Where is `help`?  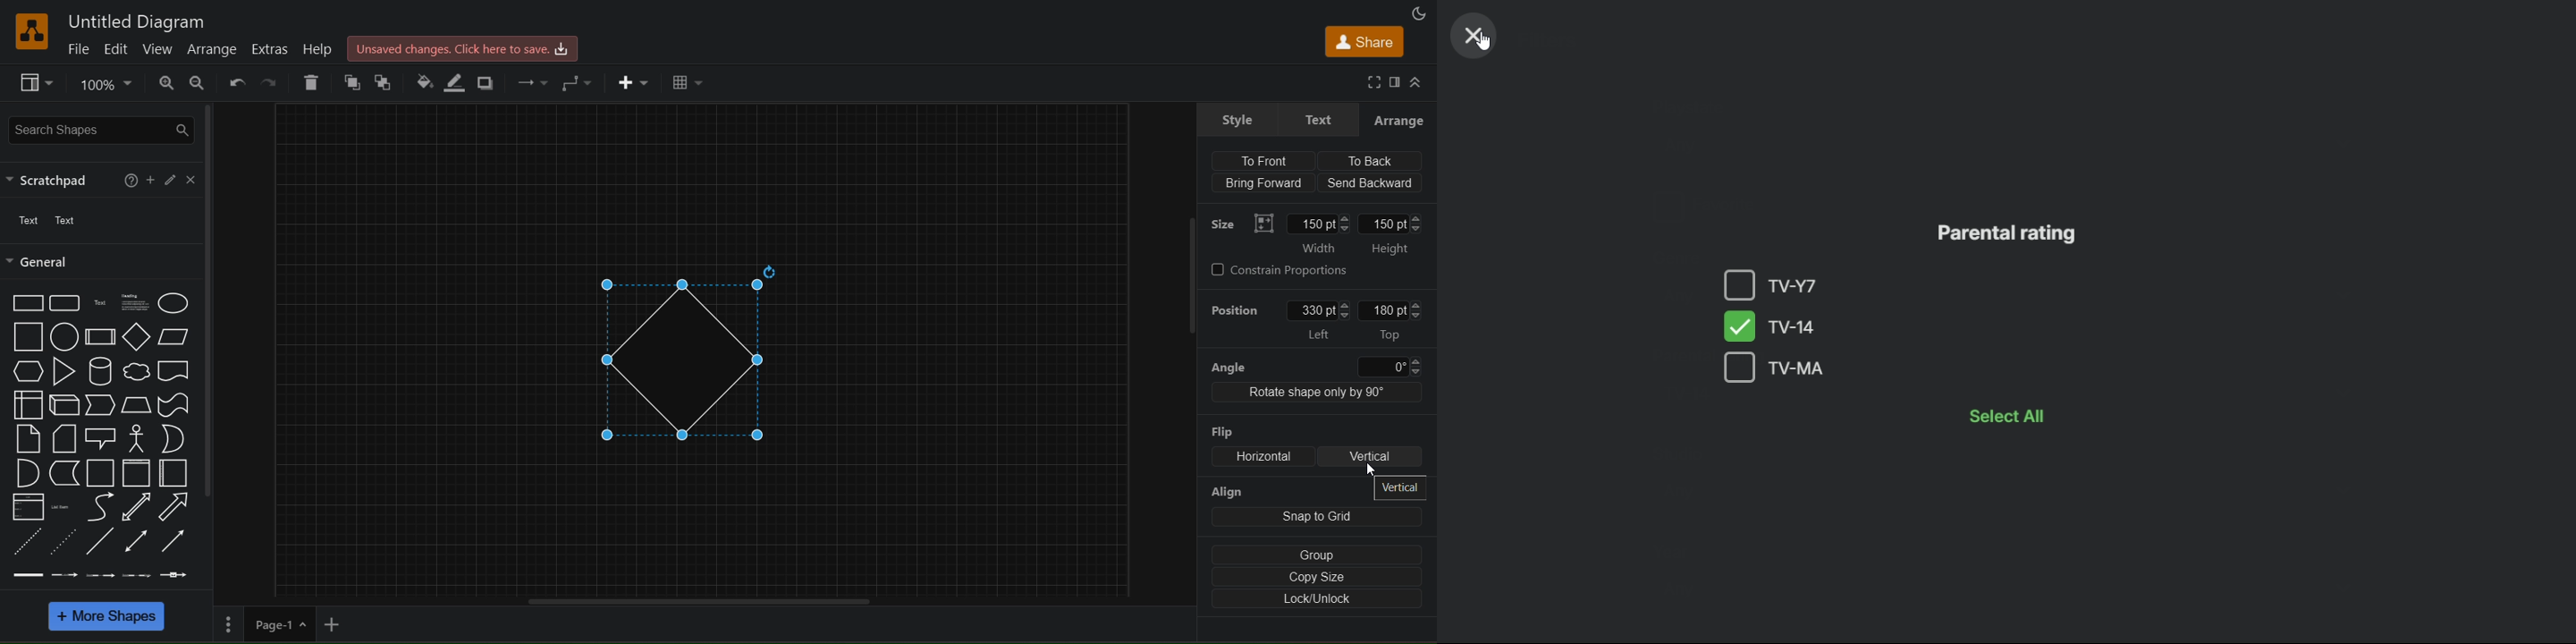 help is located at coordinates (320, 47).